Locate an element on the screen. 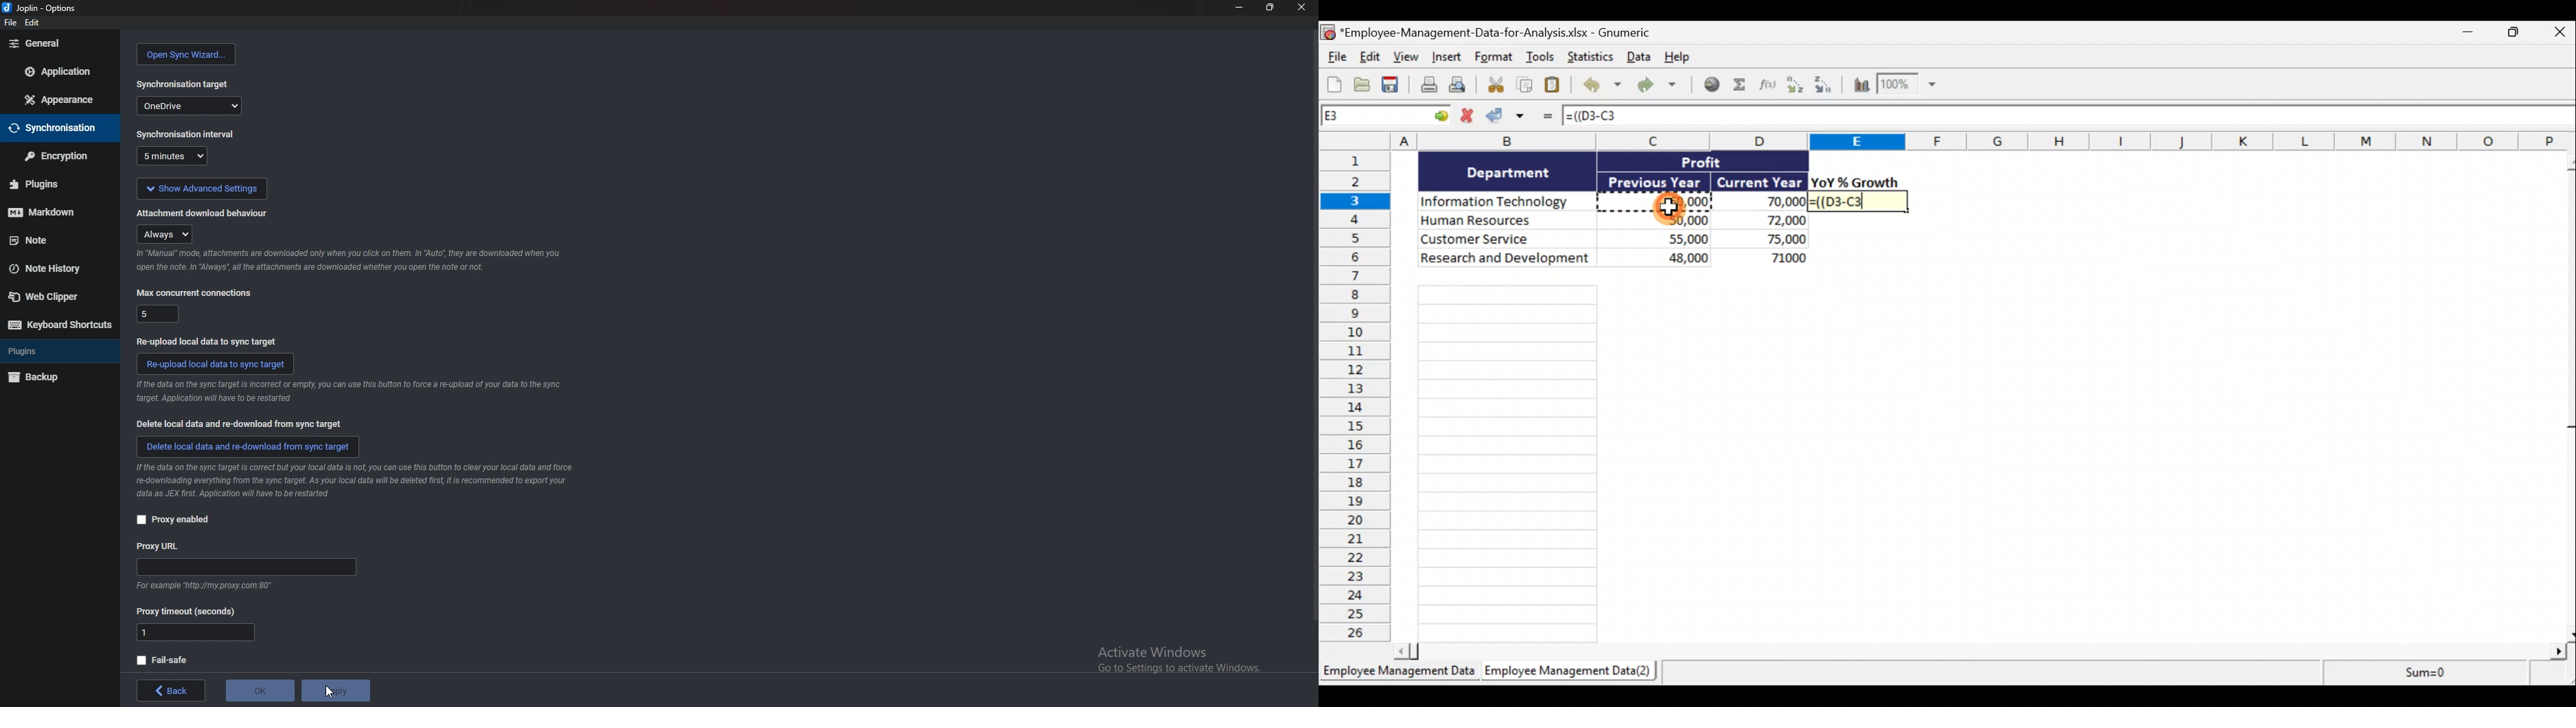  Create a new workbook is located at coordinates (1334, 82).